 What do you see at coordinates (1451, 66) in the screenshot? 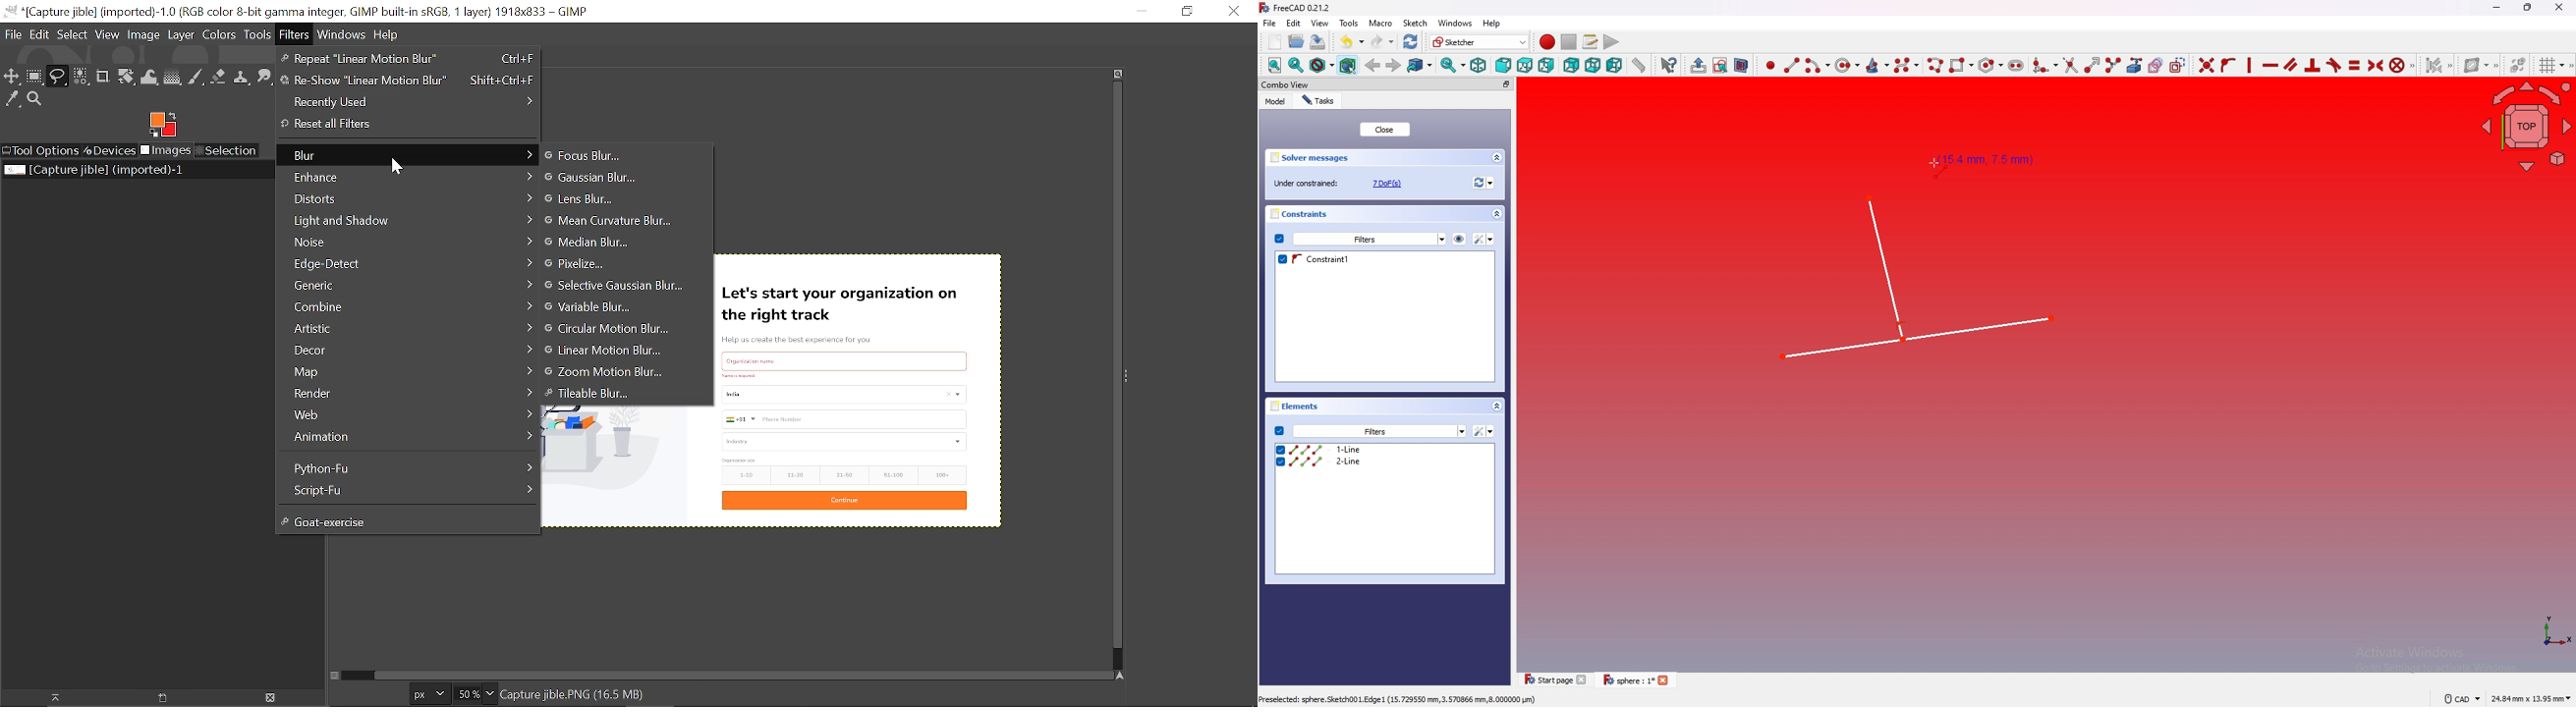
I see `Sync view` at bounding box center [1451, 66].